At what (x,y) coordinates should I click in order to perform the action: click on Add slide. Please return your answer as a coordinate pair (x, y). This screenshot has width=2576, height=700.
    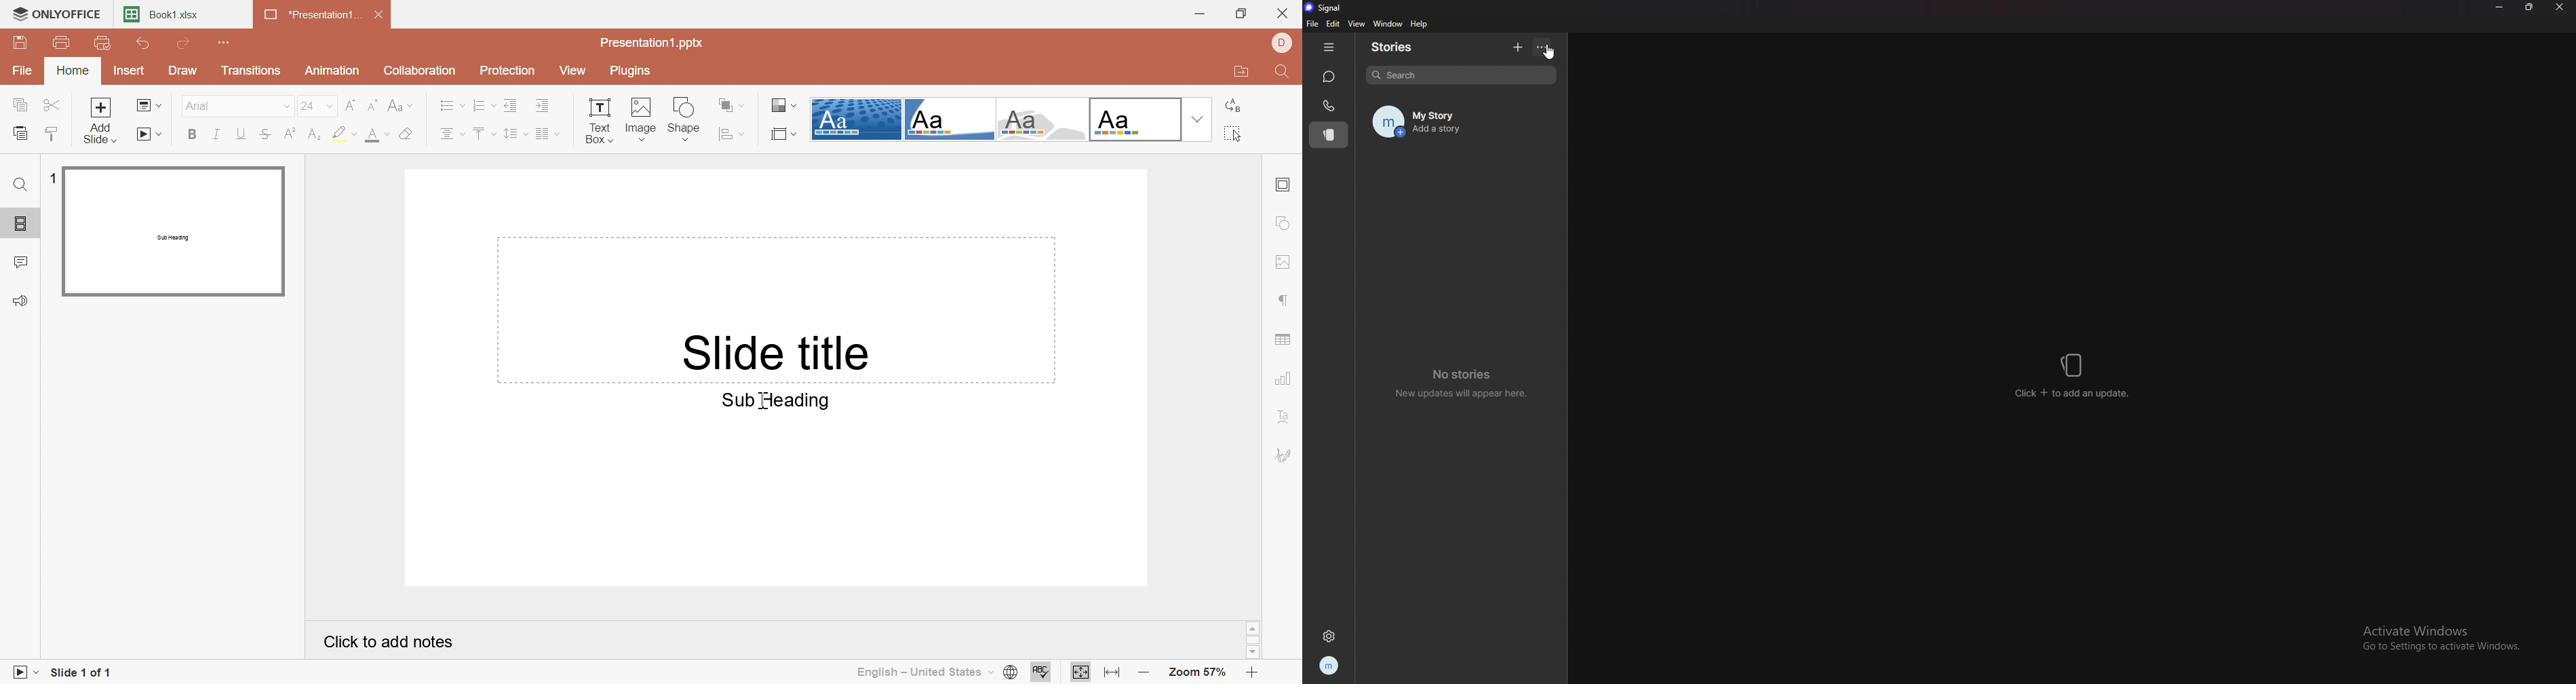
    Looking at the image, I should click on (98, 121).